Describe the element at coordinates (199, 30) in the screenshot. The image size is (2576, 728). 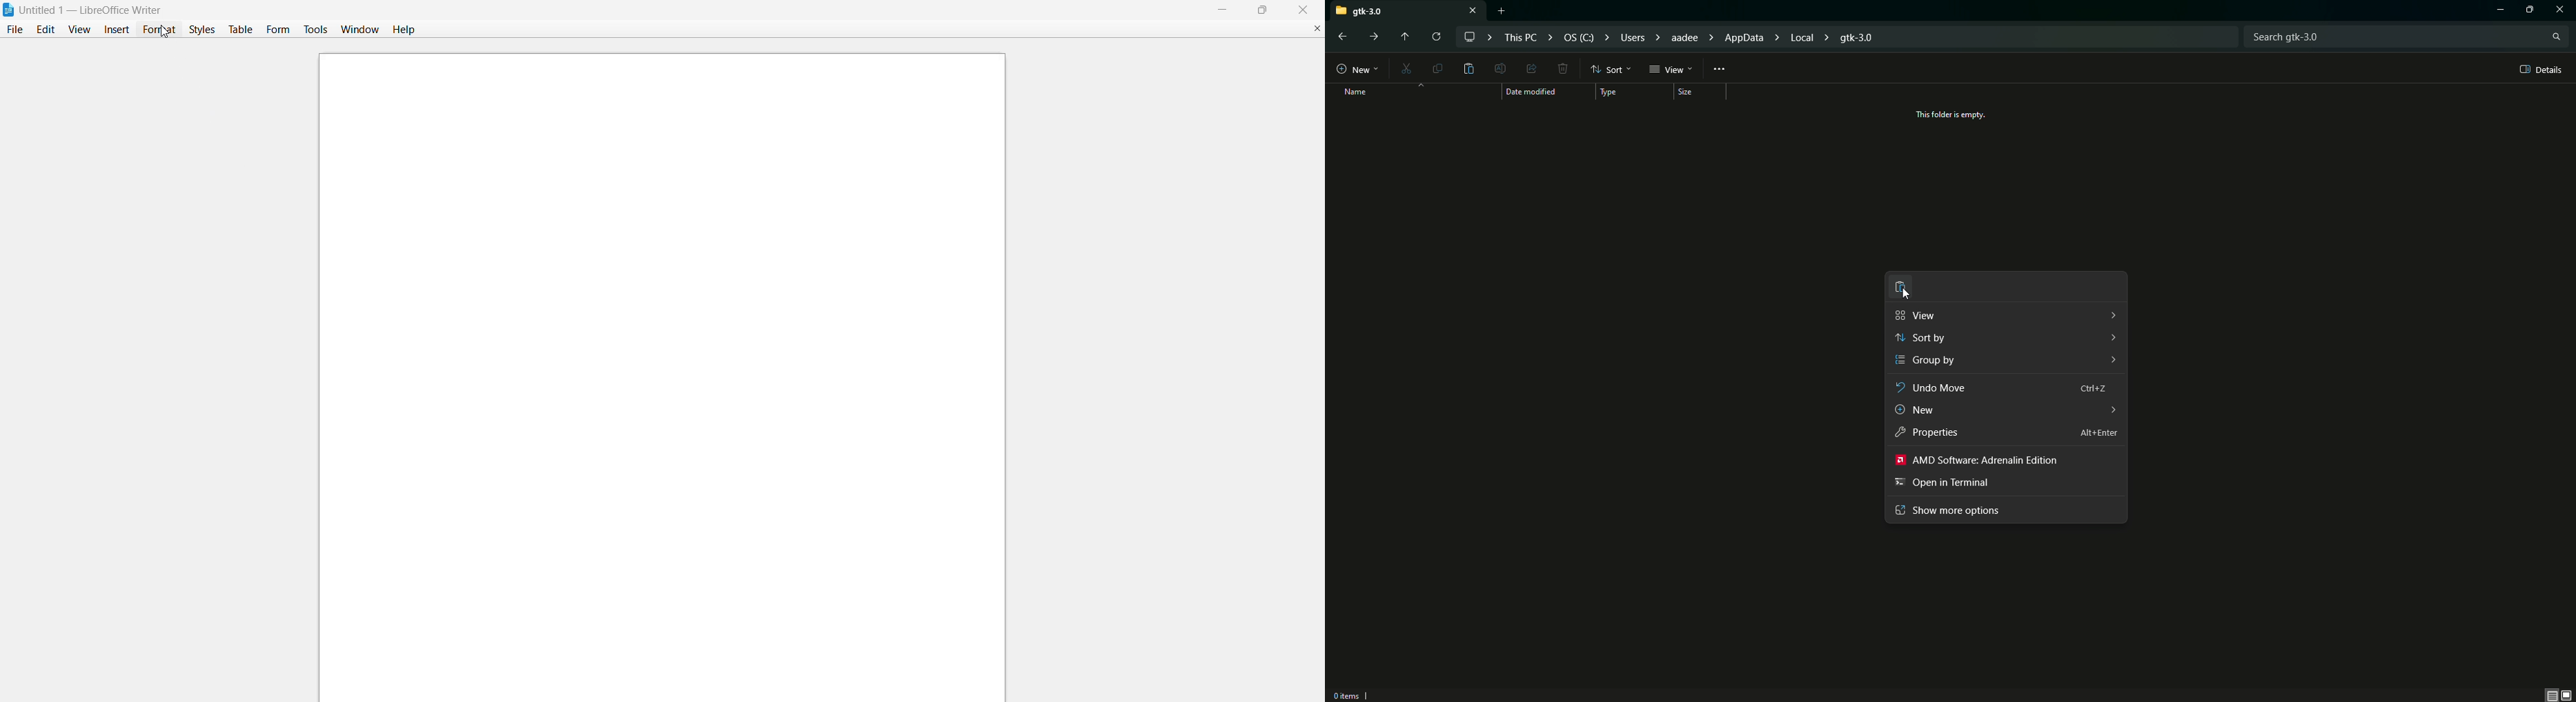
I see `styles` at that location.